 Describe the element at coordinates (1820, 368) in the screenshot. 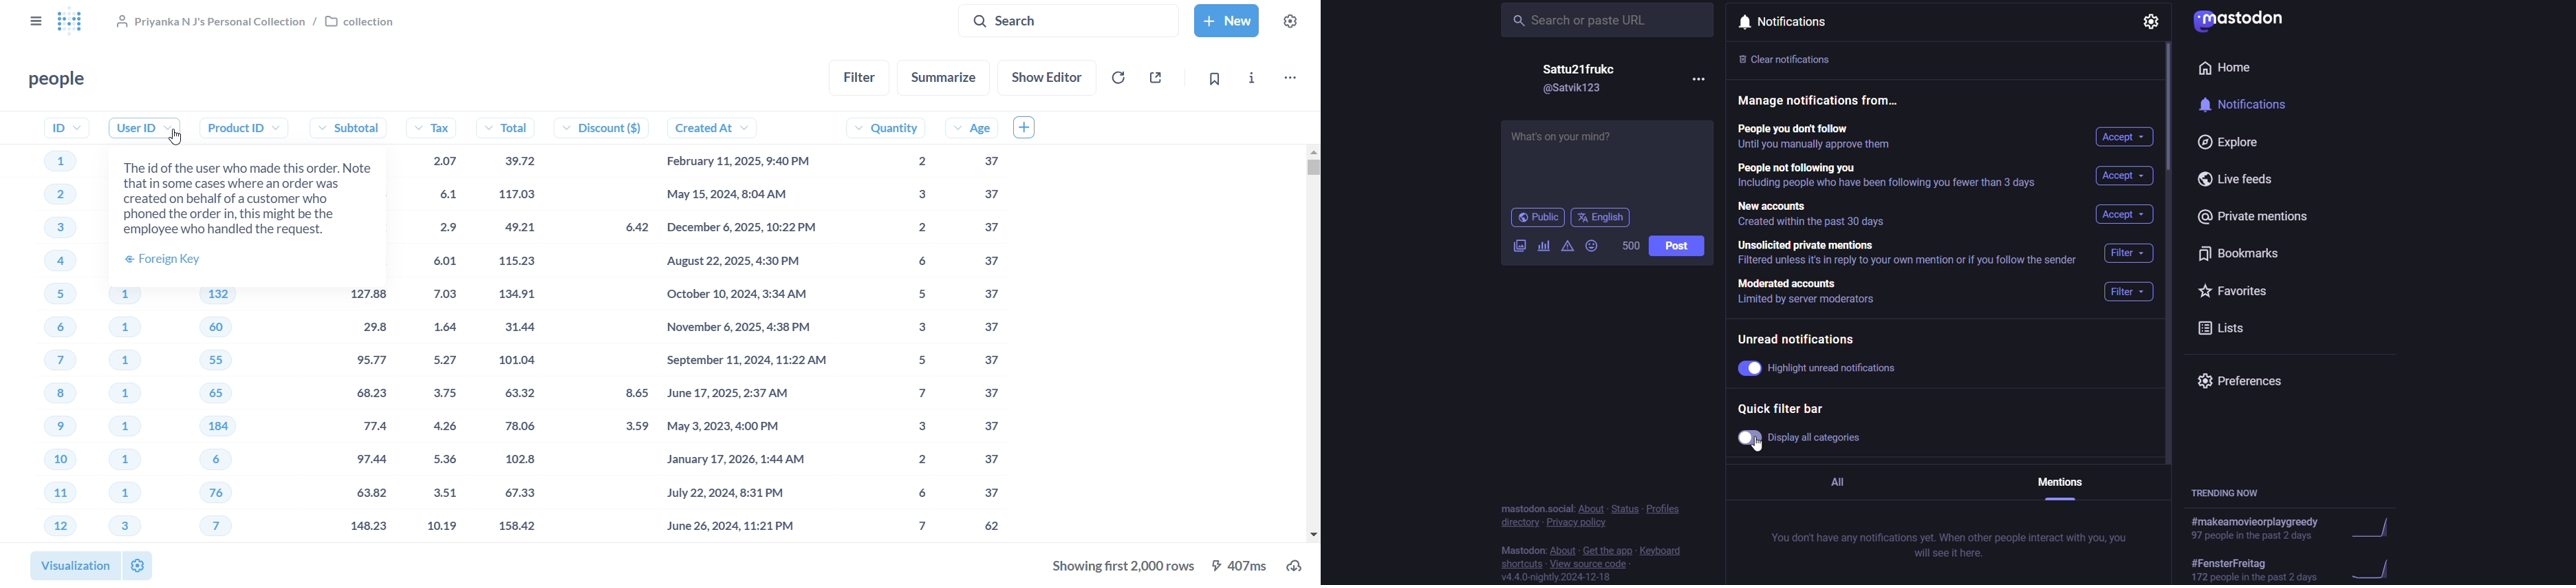

I see `Highlight unread notifications` at that location.